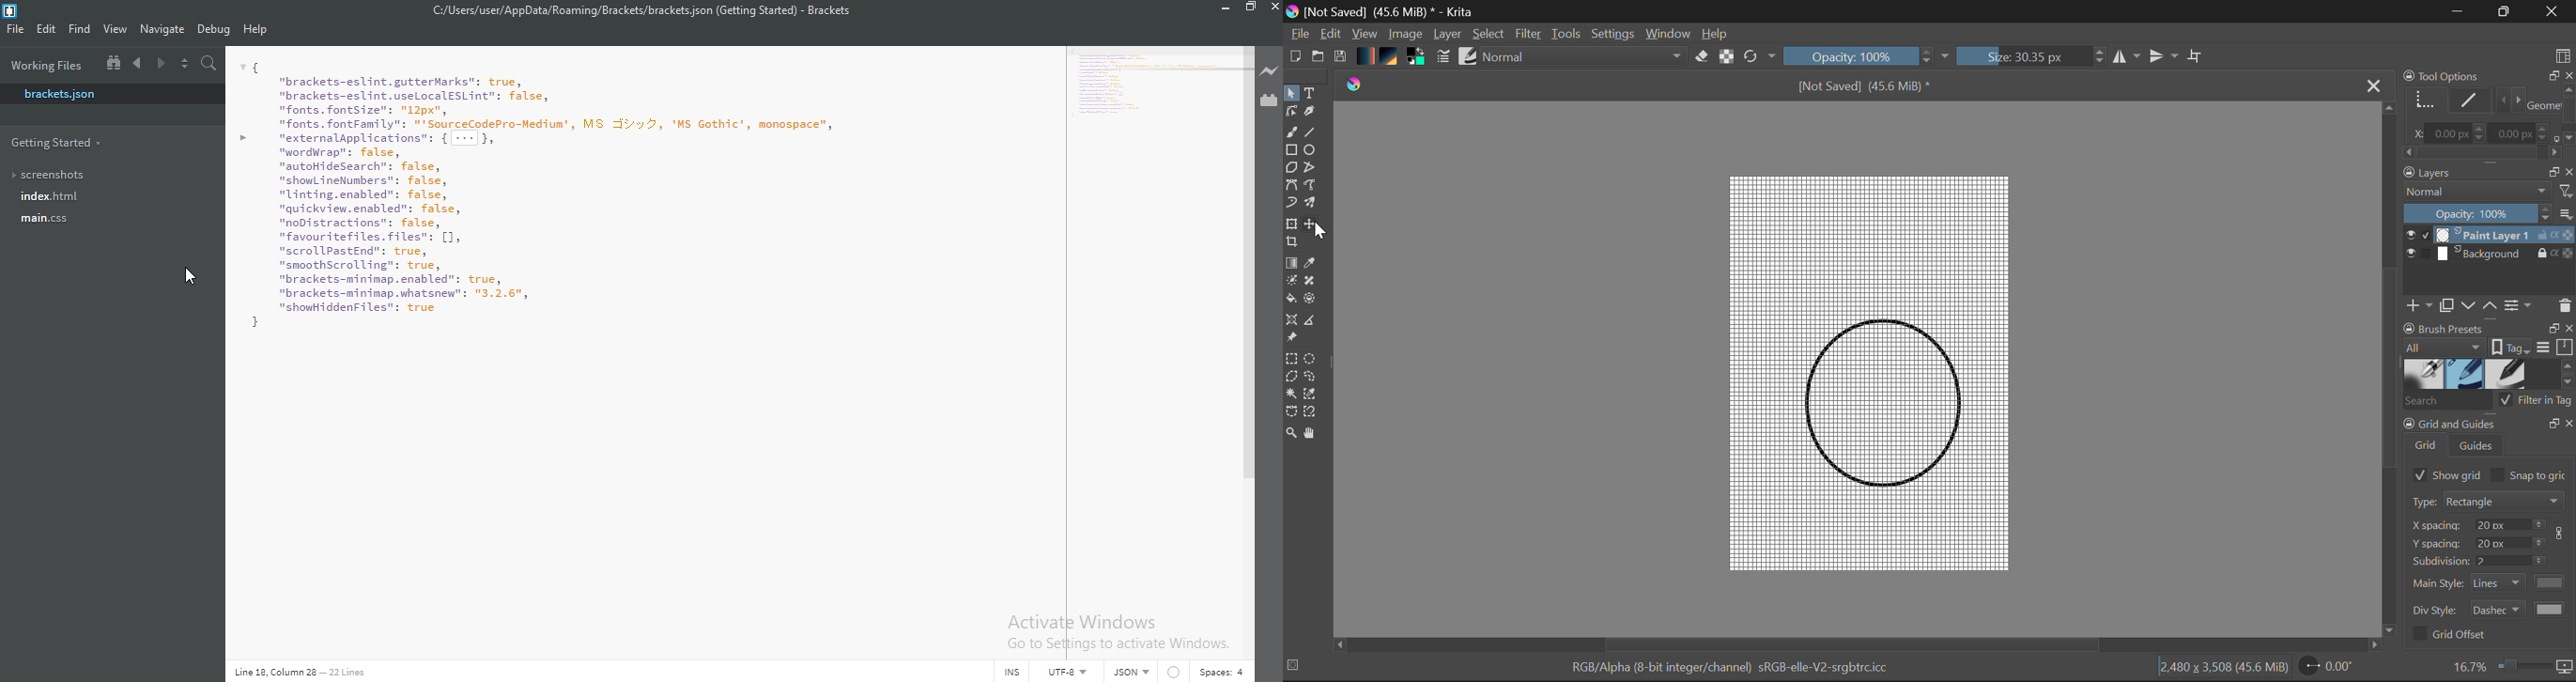  I want to click on Rectangle, so click(1291, 150).